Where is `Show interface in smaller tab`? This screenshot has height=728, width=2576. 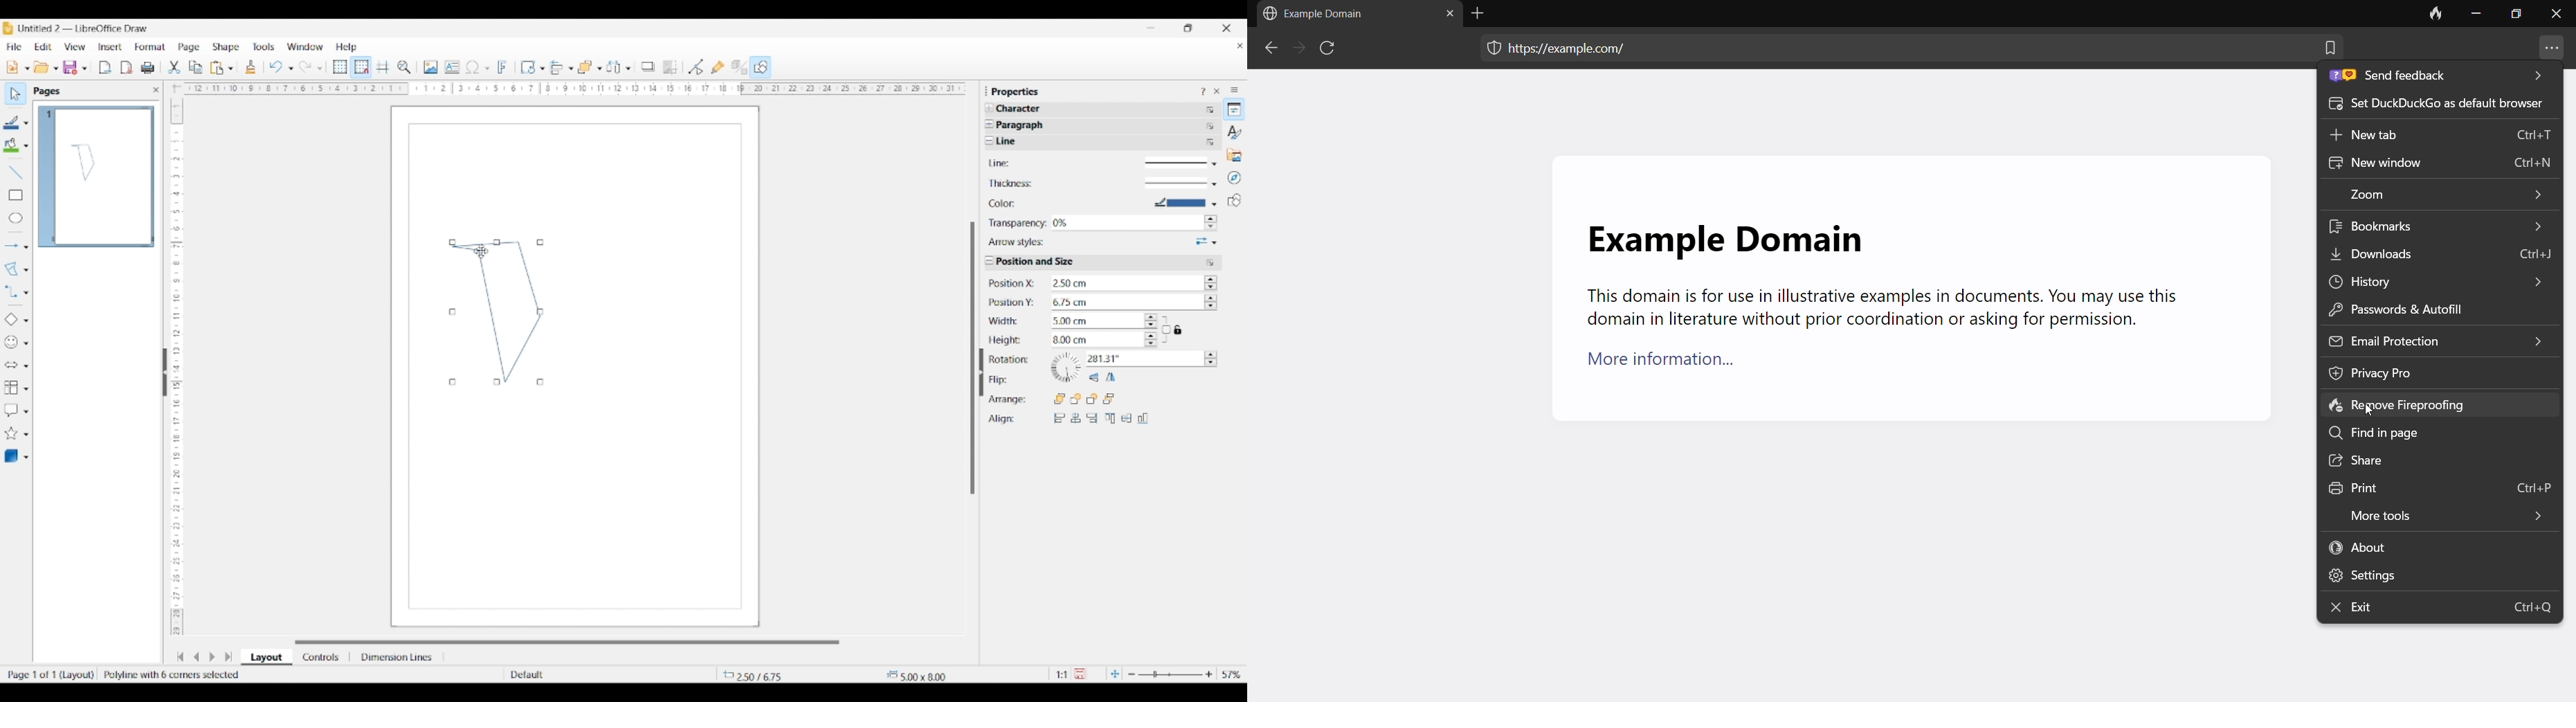
Show interface in smaller tab is located at coordinates (1188, 28).